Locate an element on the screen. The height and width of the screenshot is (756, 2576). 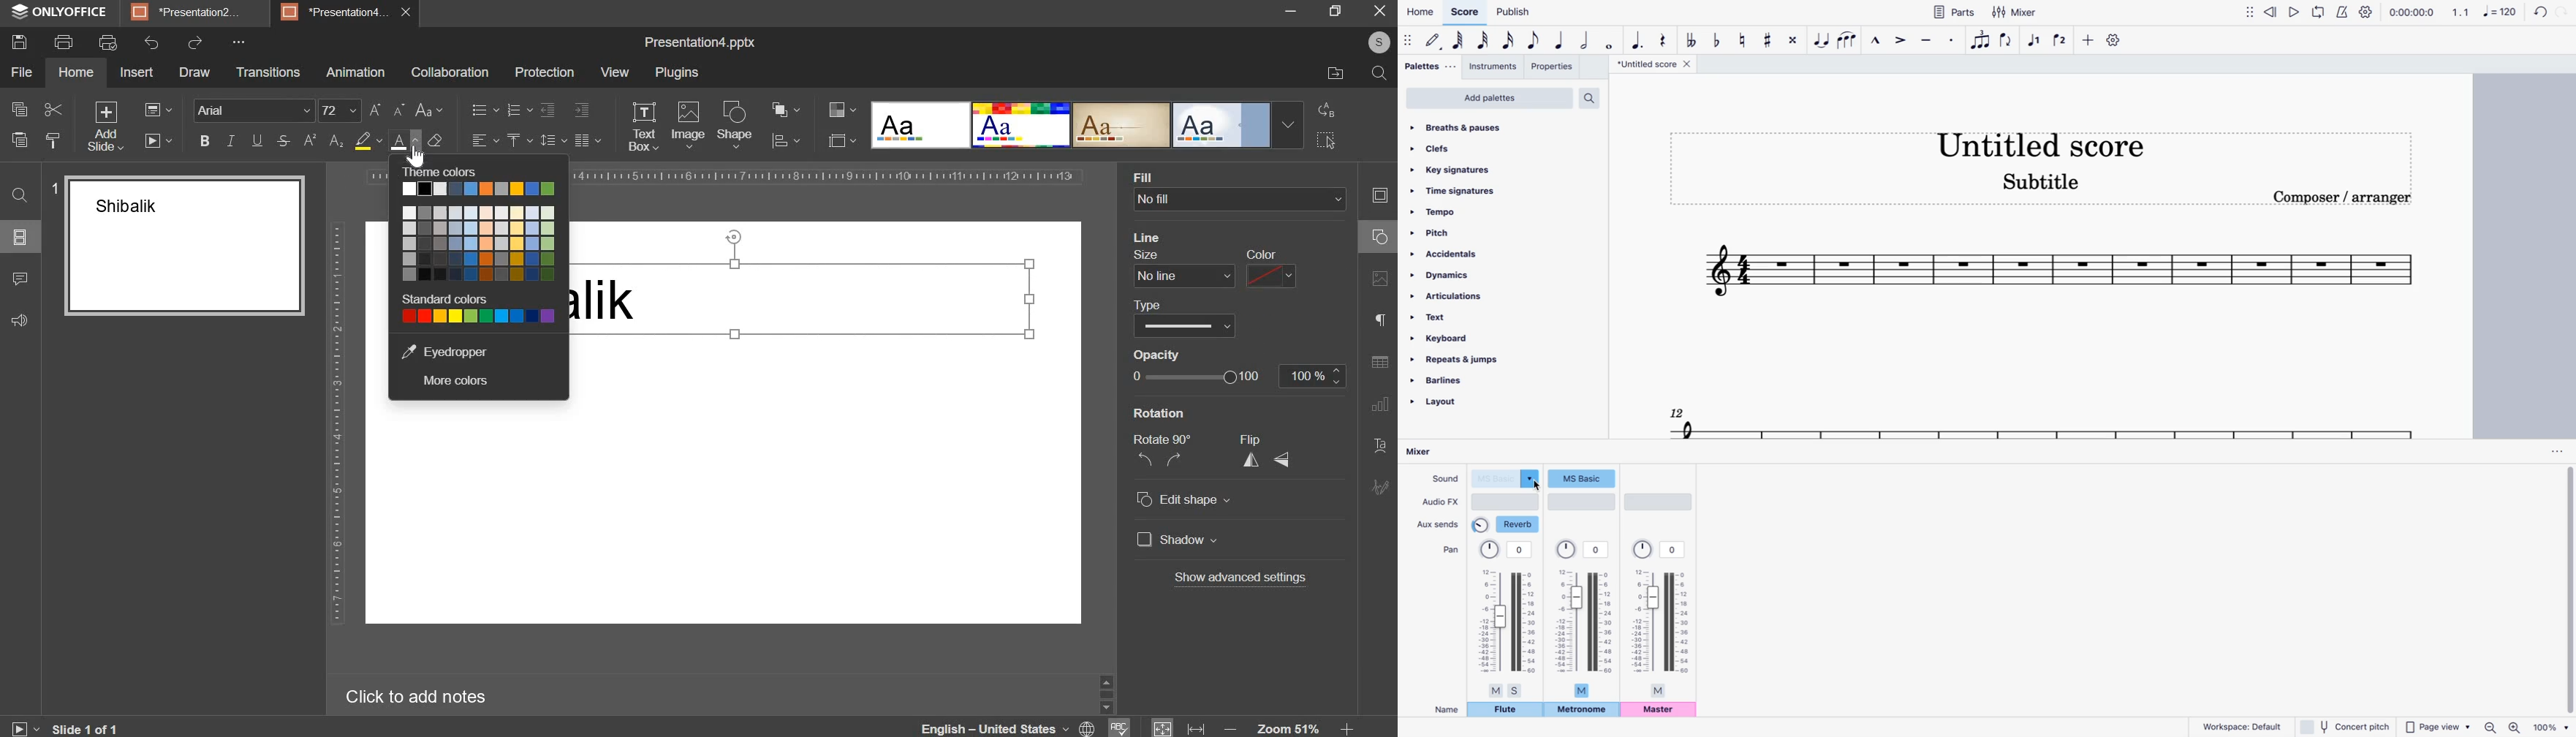
Presentation4 is located at coordinates (338, 10).